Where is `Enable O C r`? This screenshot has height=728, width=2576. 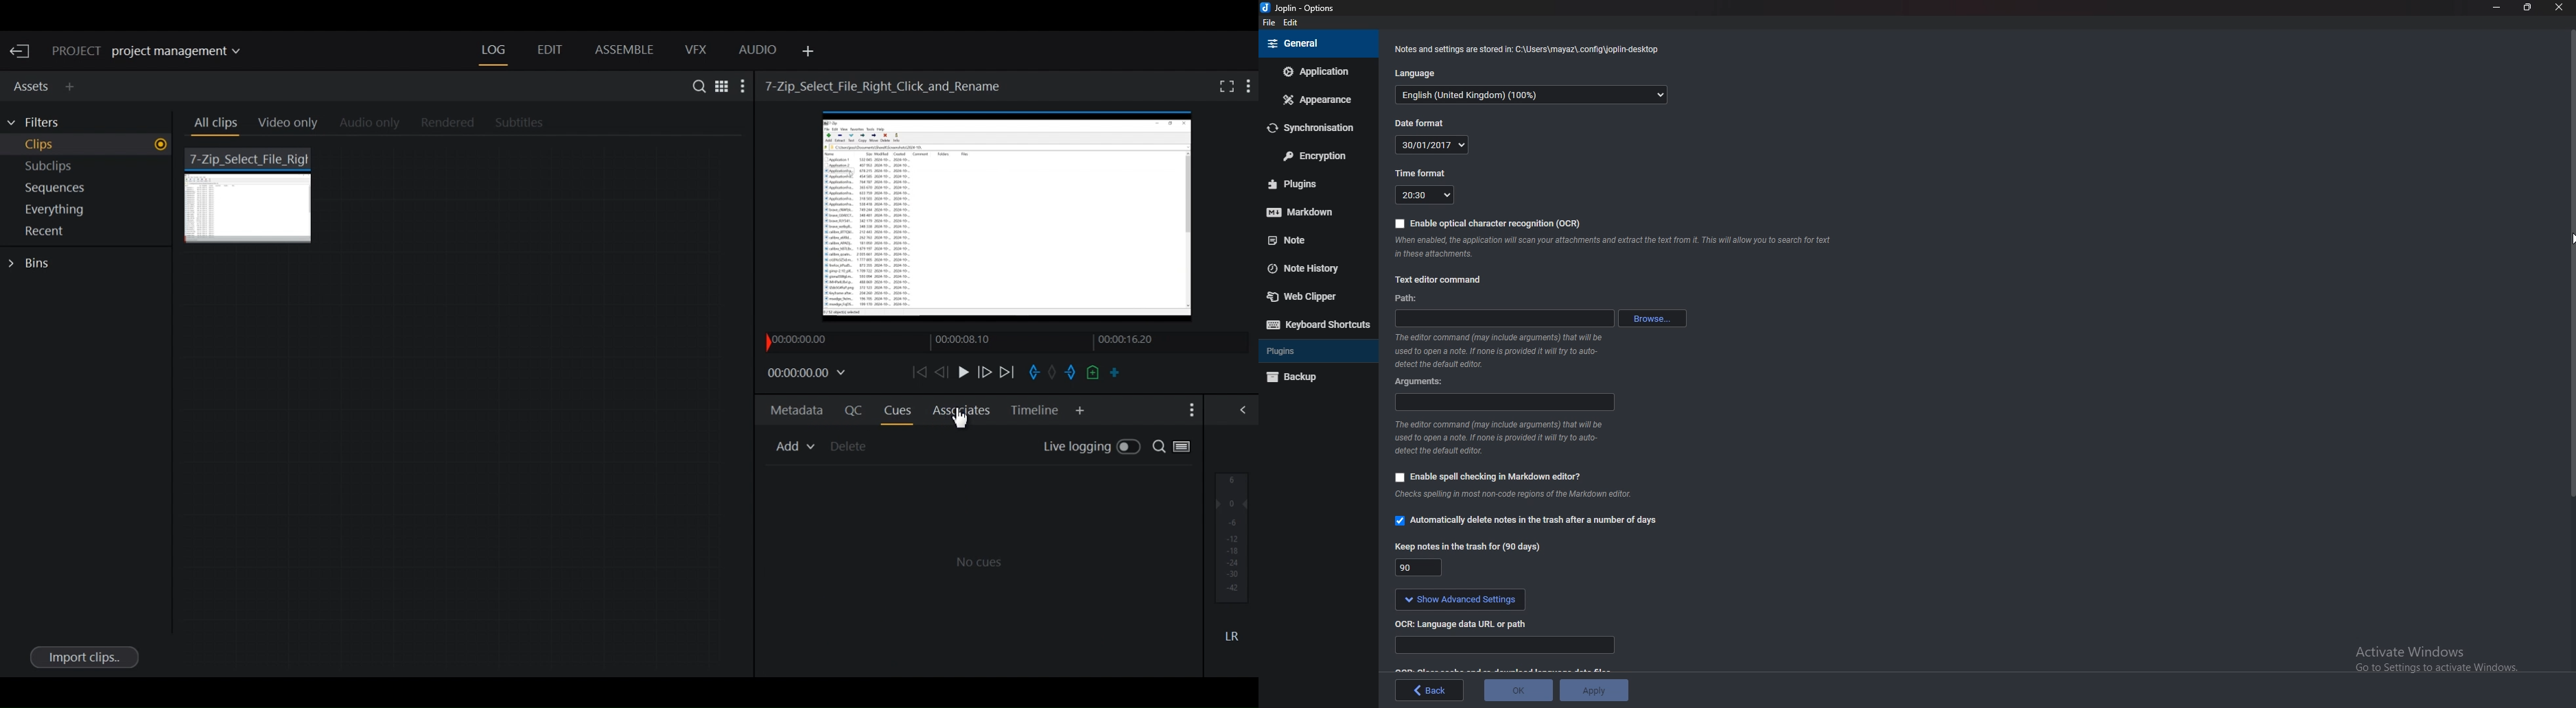
Enable O C r is located at coordinates (1488, 224).